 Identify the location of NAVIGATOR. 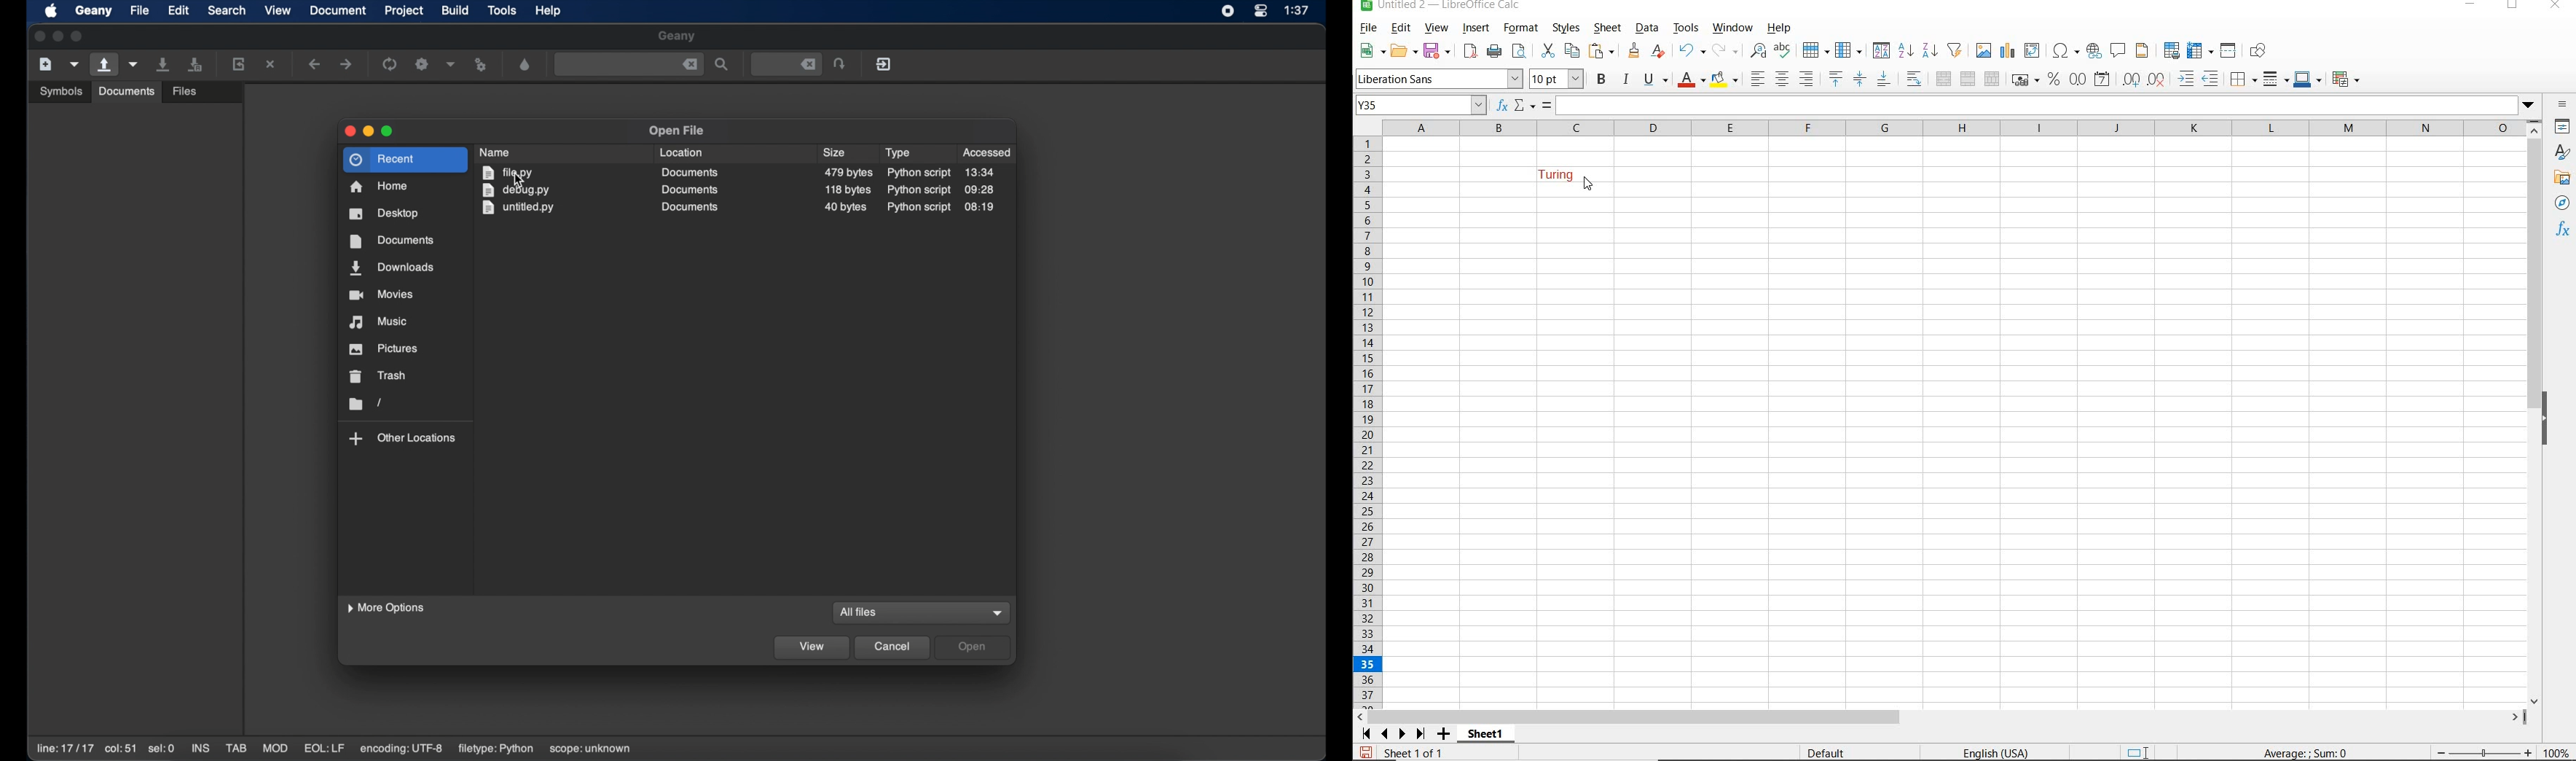
(2563, 204).